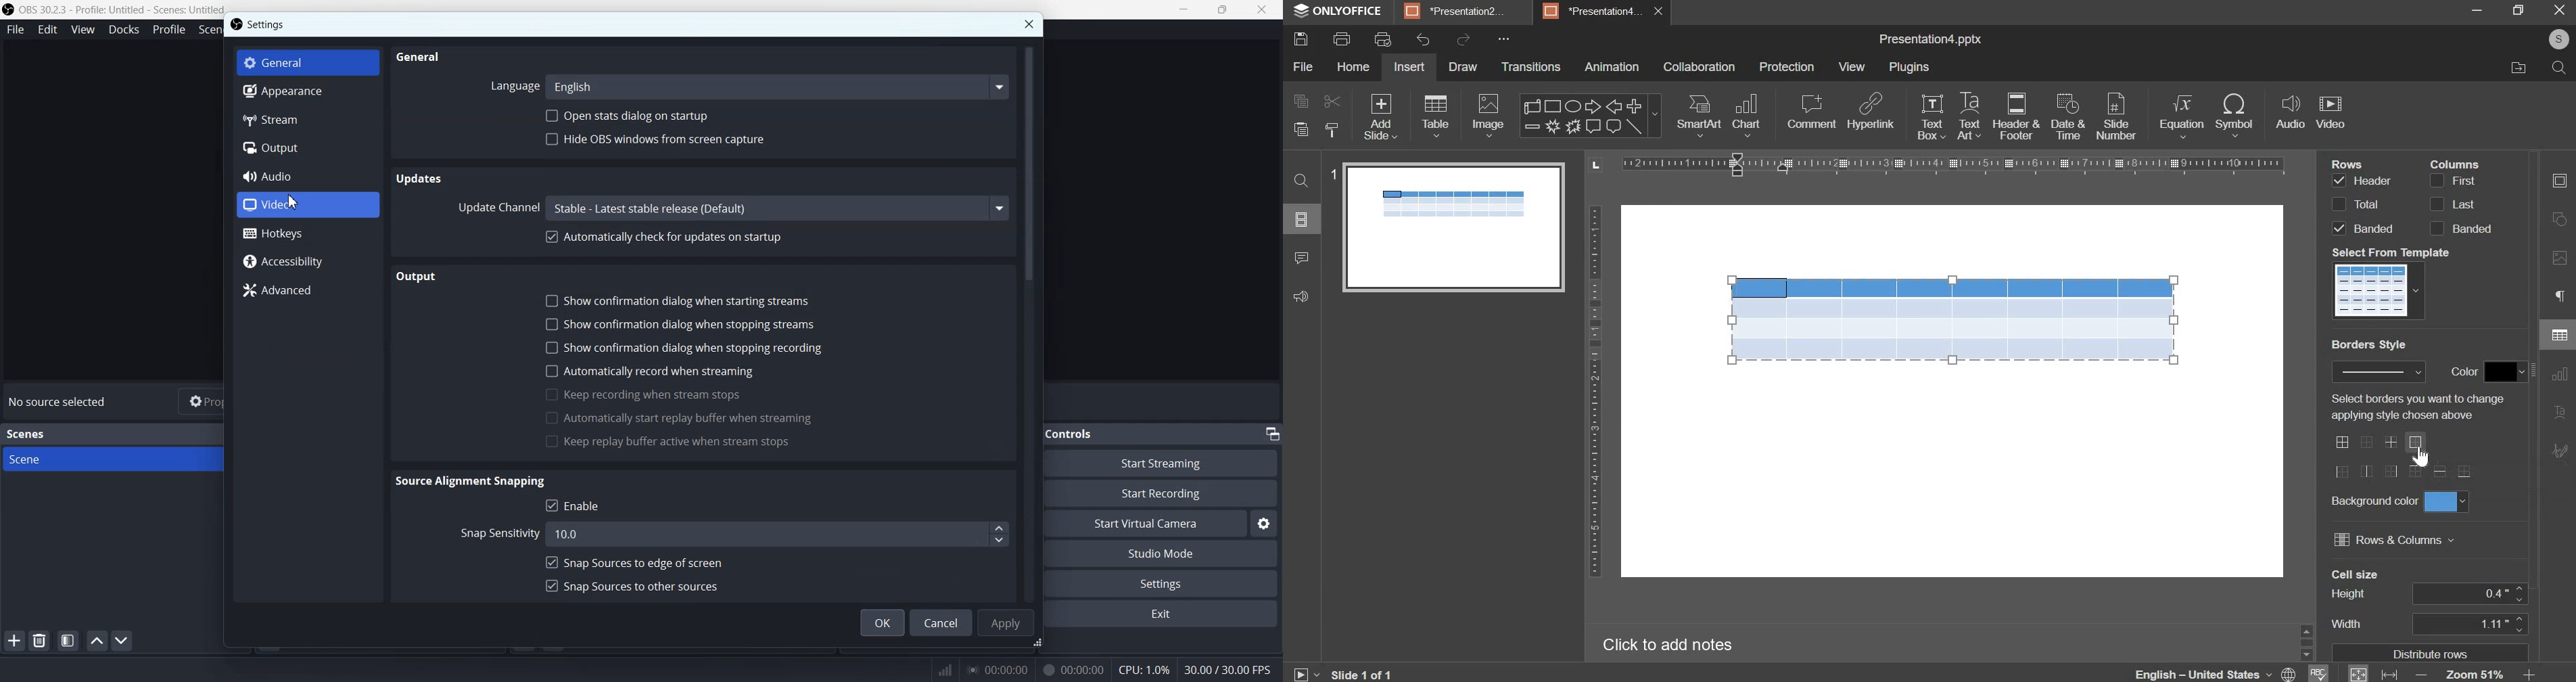 This screenshot has height=700, width=2576. Describe the element at coordinates (1424, 39) in the screenshot. I see `undo` at that location.